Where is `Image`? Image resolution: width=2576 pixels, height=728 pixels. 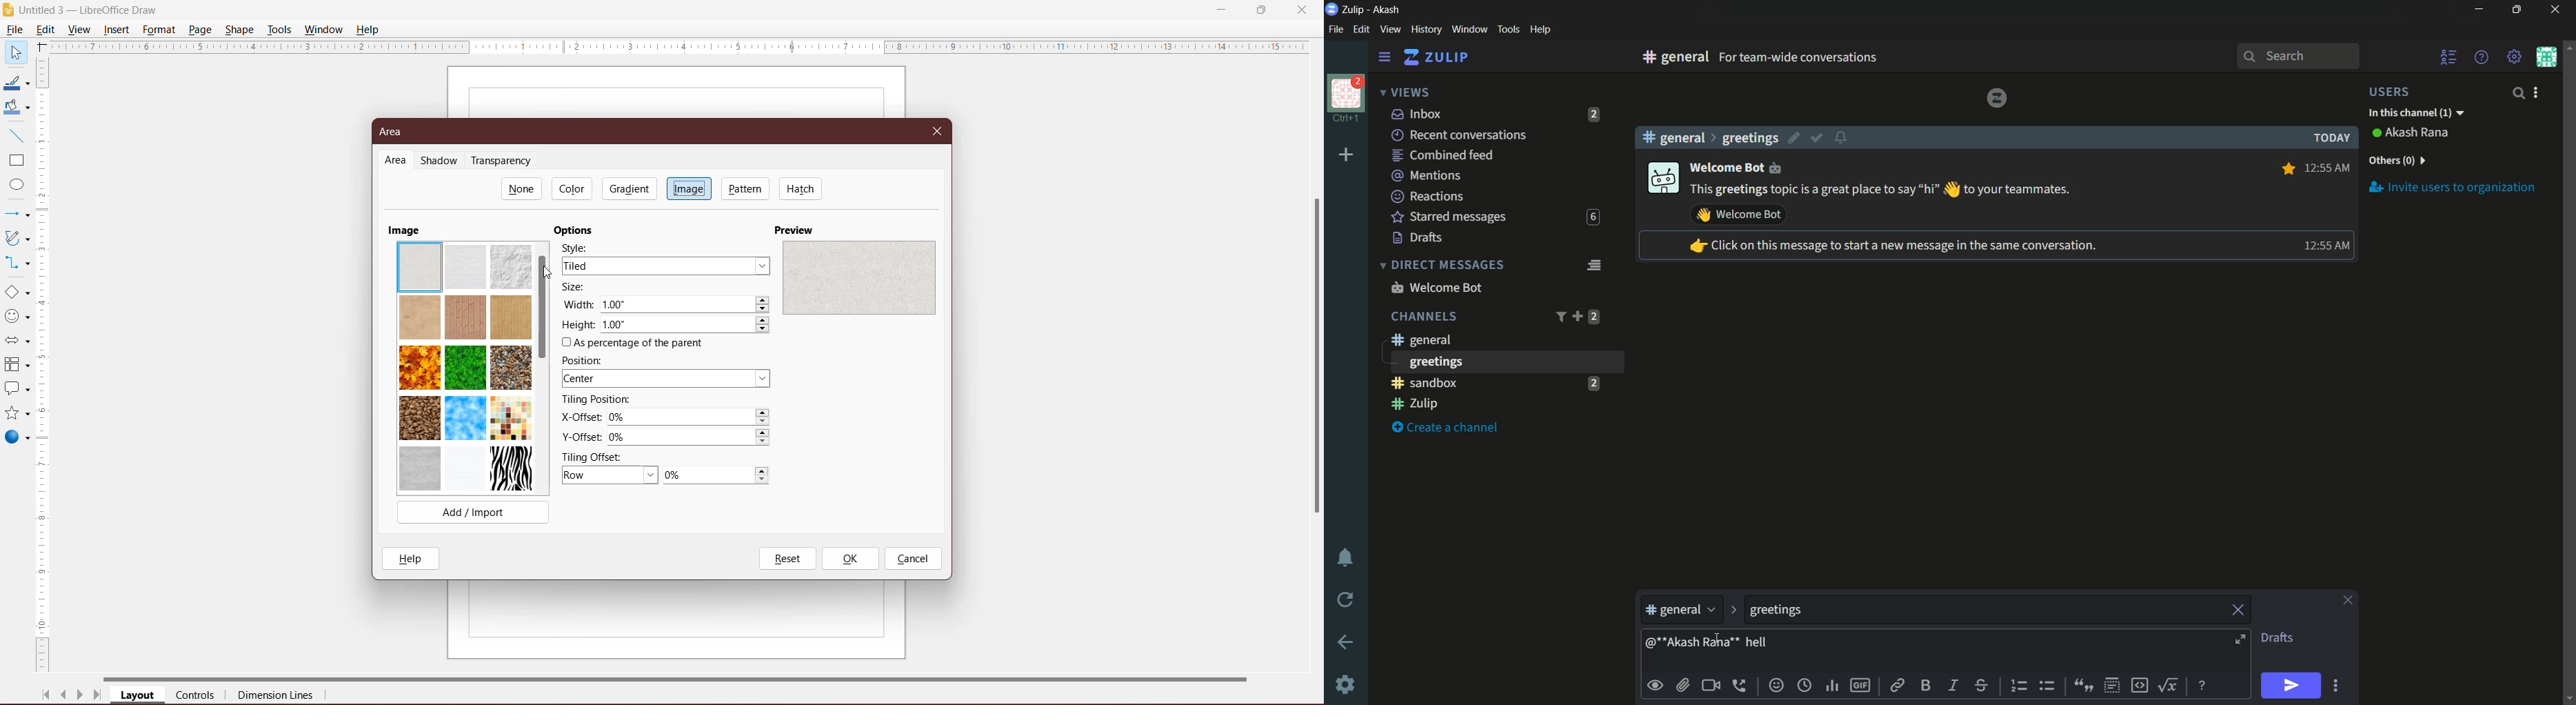
Image is located at coordinates (689, 188).